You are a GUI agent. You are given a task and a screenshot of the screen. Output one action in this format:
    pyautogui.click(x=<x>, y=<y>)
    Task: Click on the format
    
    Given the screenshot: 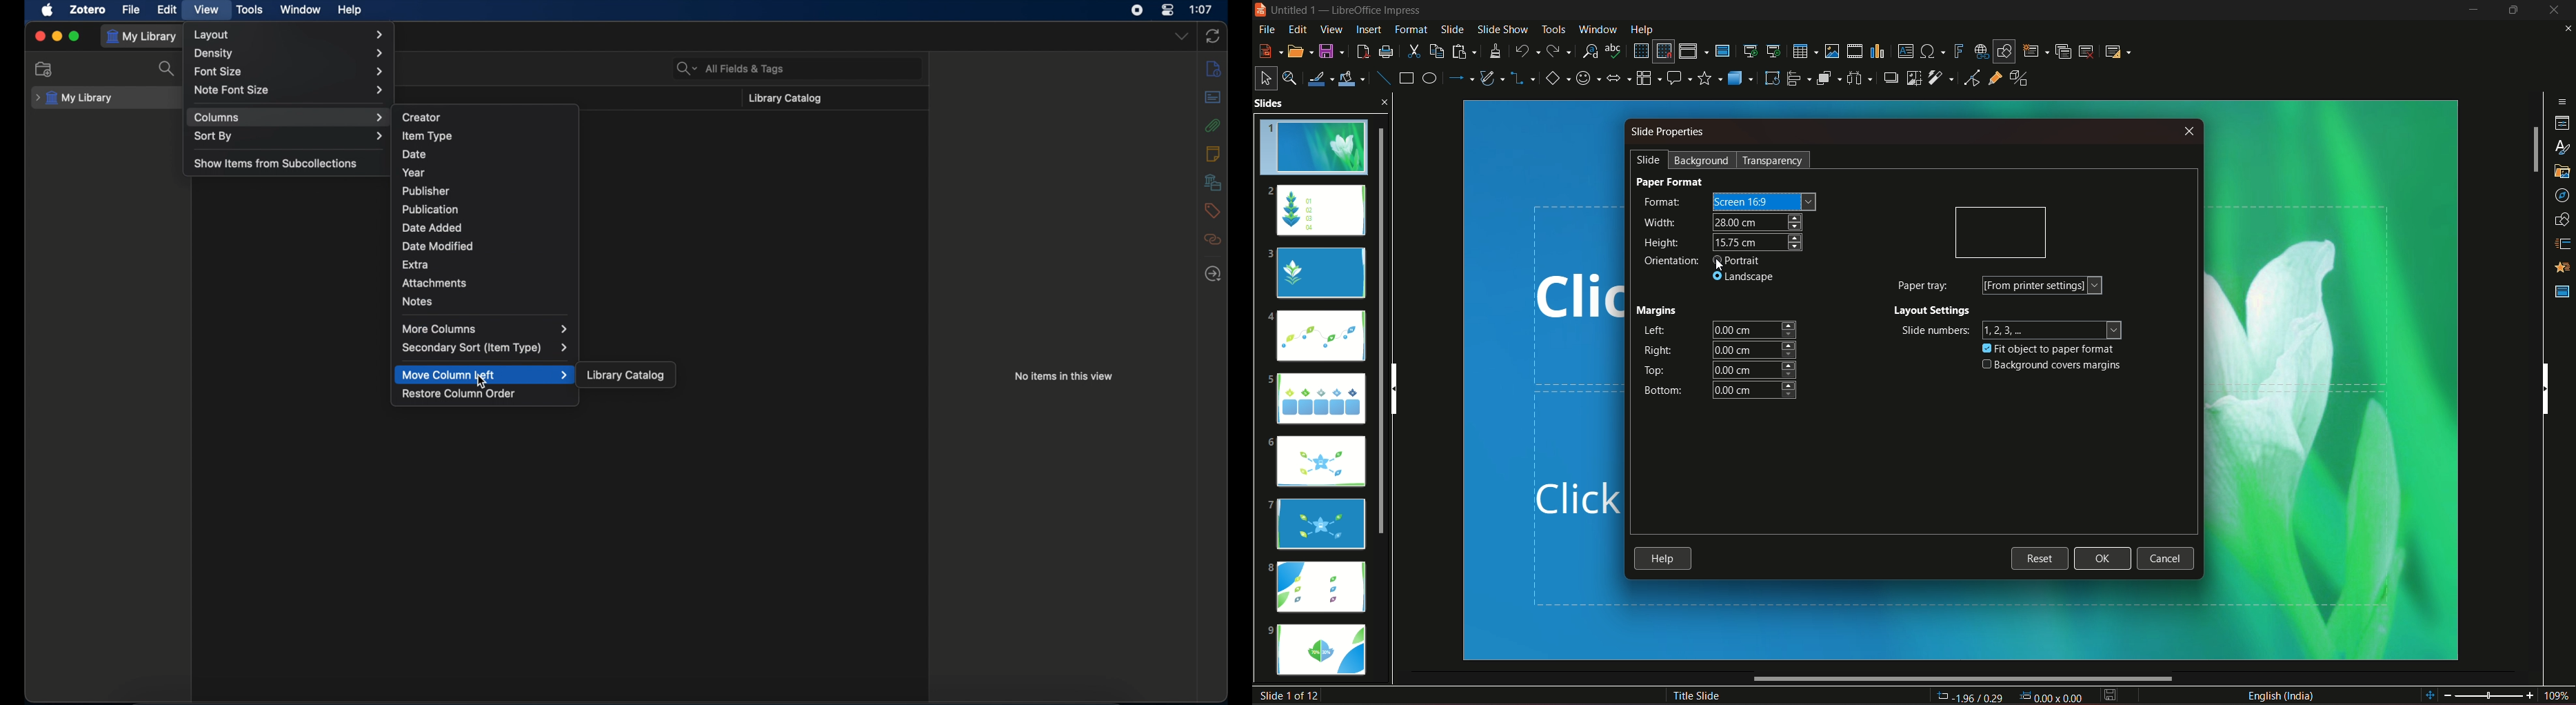 What is the action you would take?
    pyautogui.click(x=1663, y=203)
    